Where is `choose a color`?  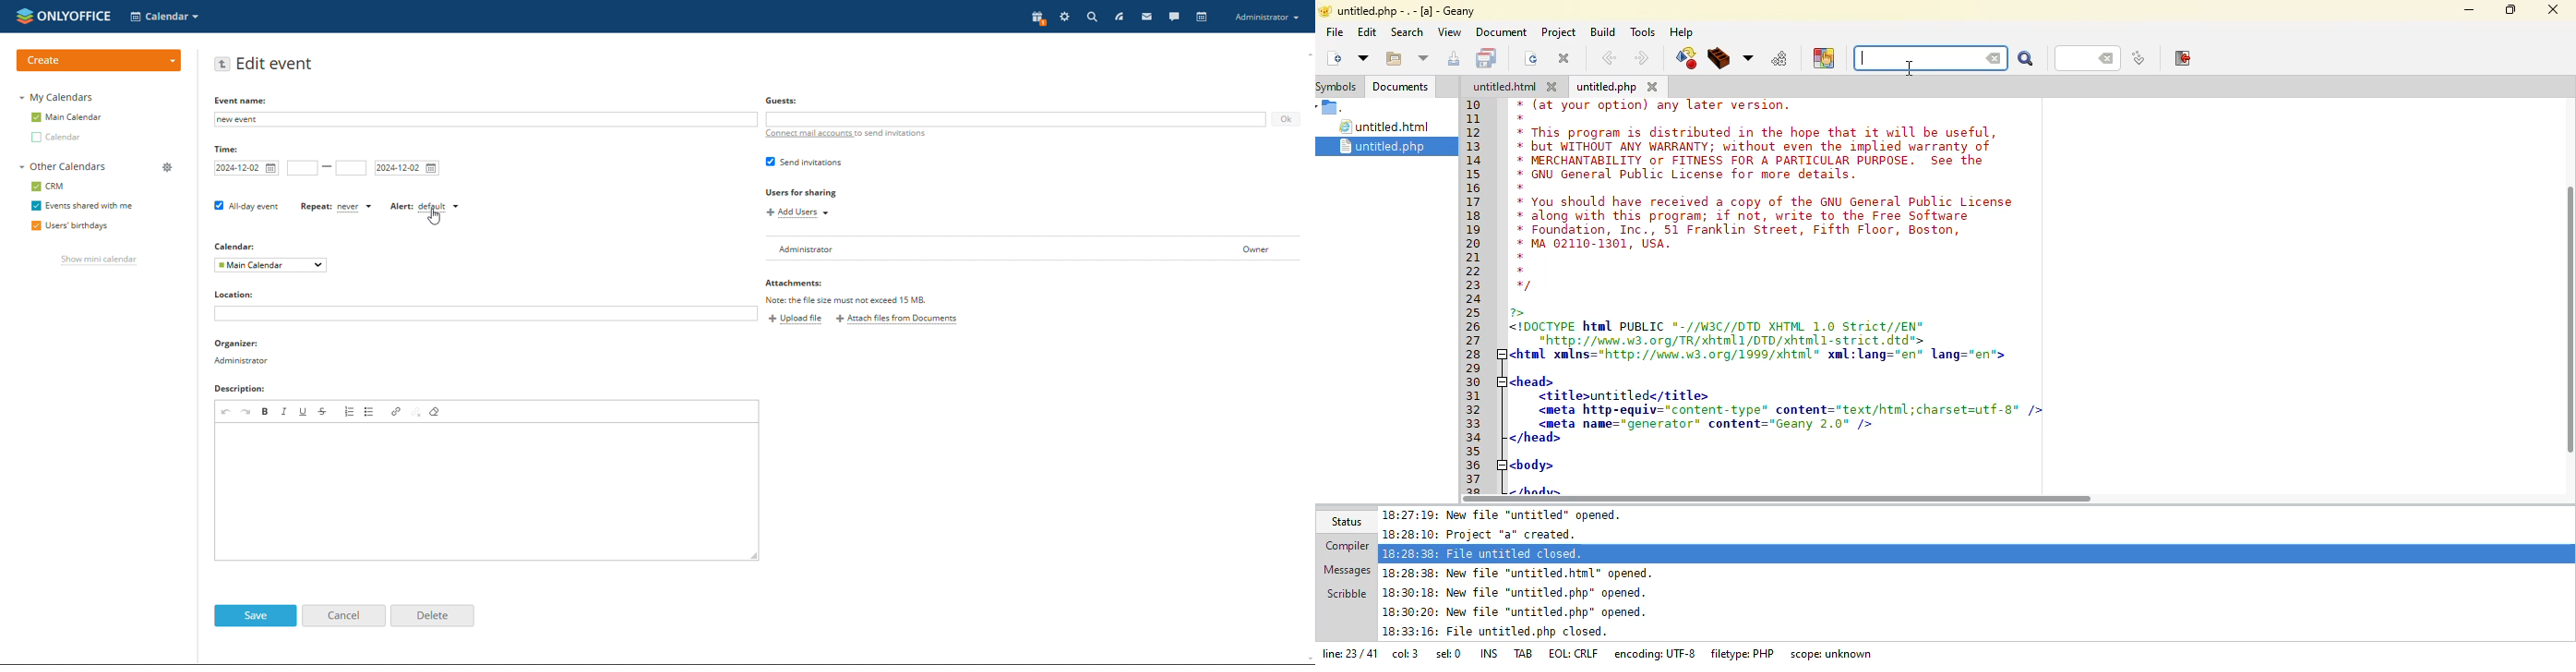
choose a color is located at coordinates (1824, 57).